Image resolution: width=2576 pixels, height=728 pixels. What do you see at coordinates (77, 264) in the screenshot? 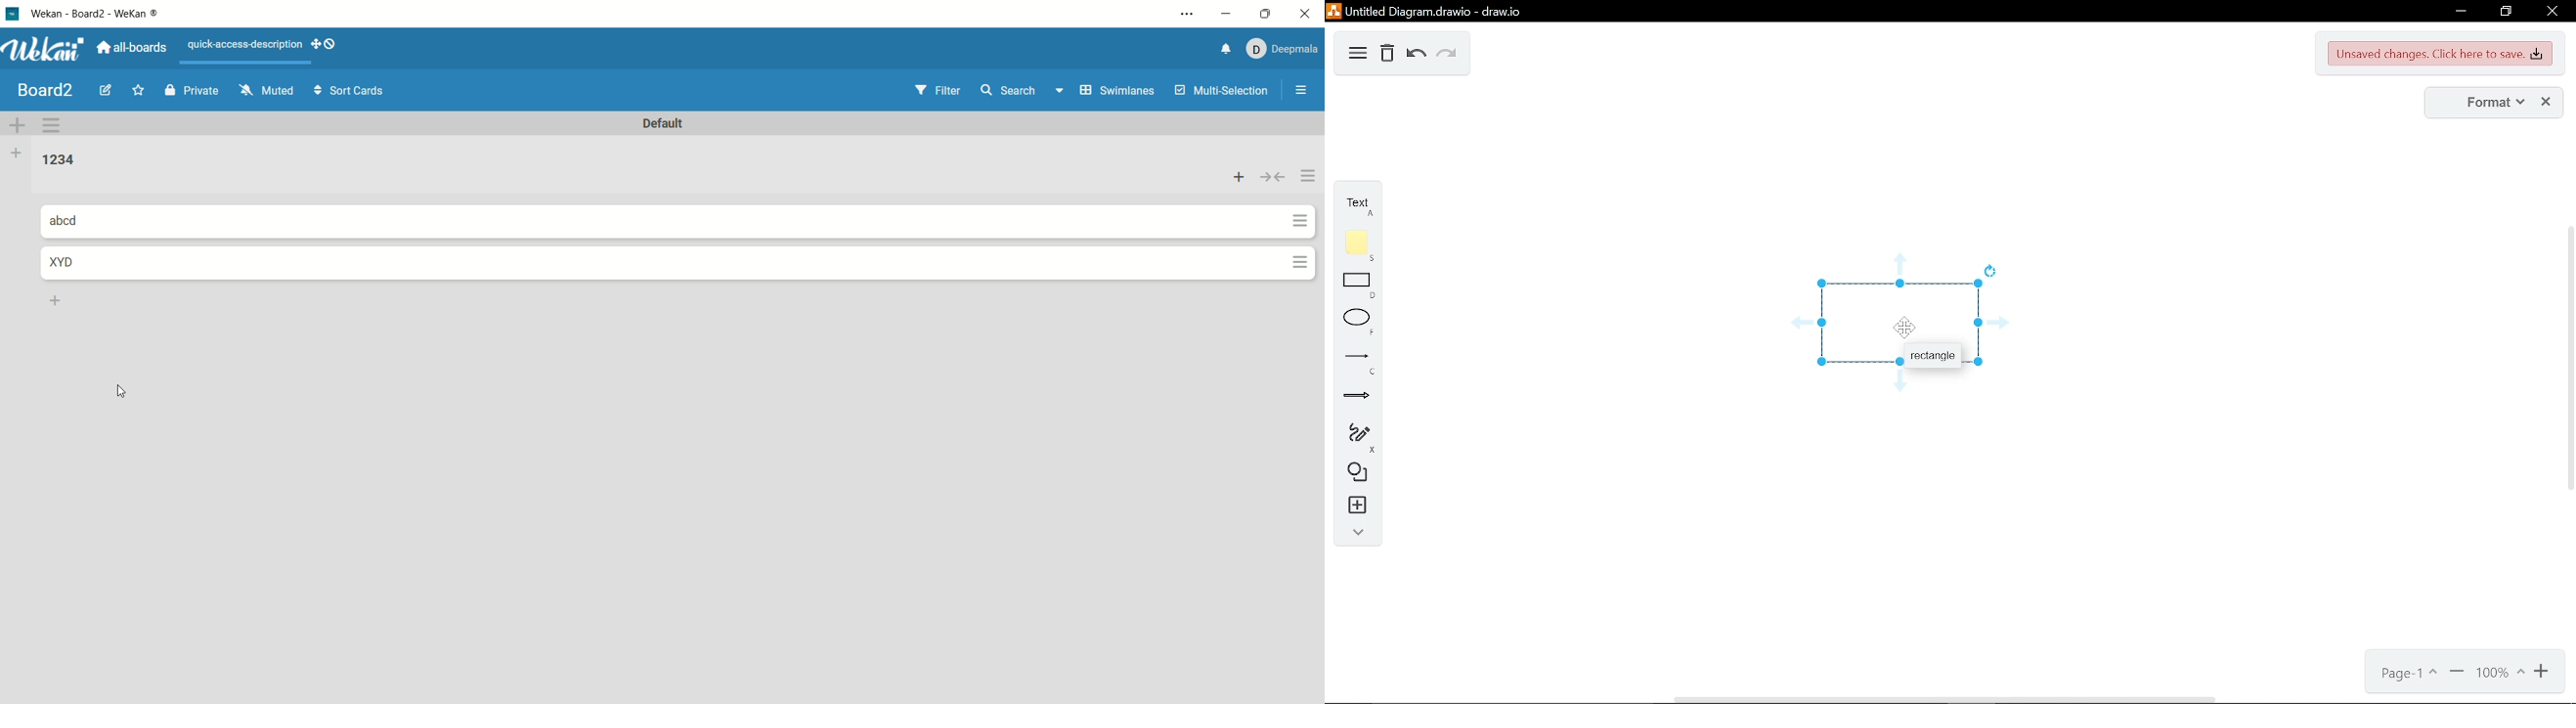
I see `card title` at bounding box center [77, 264].